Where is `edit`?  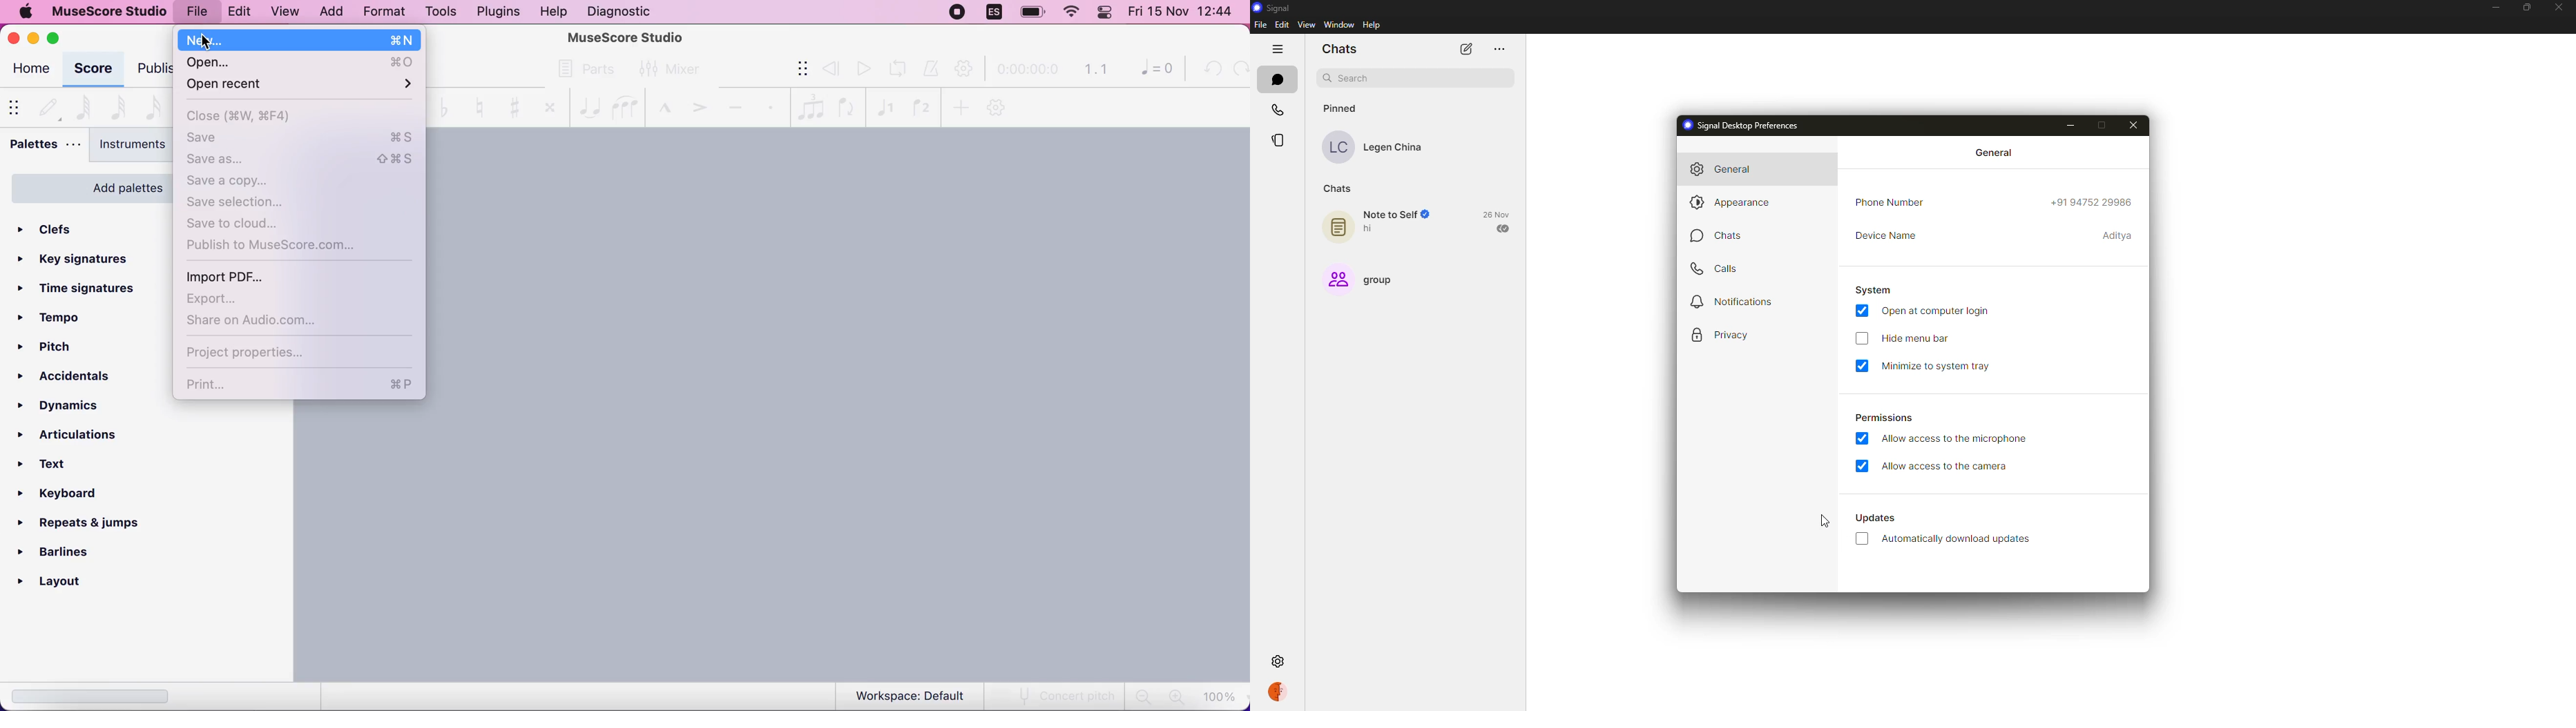 edit is located at coordinates (1282, 24).